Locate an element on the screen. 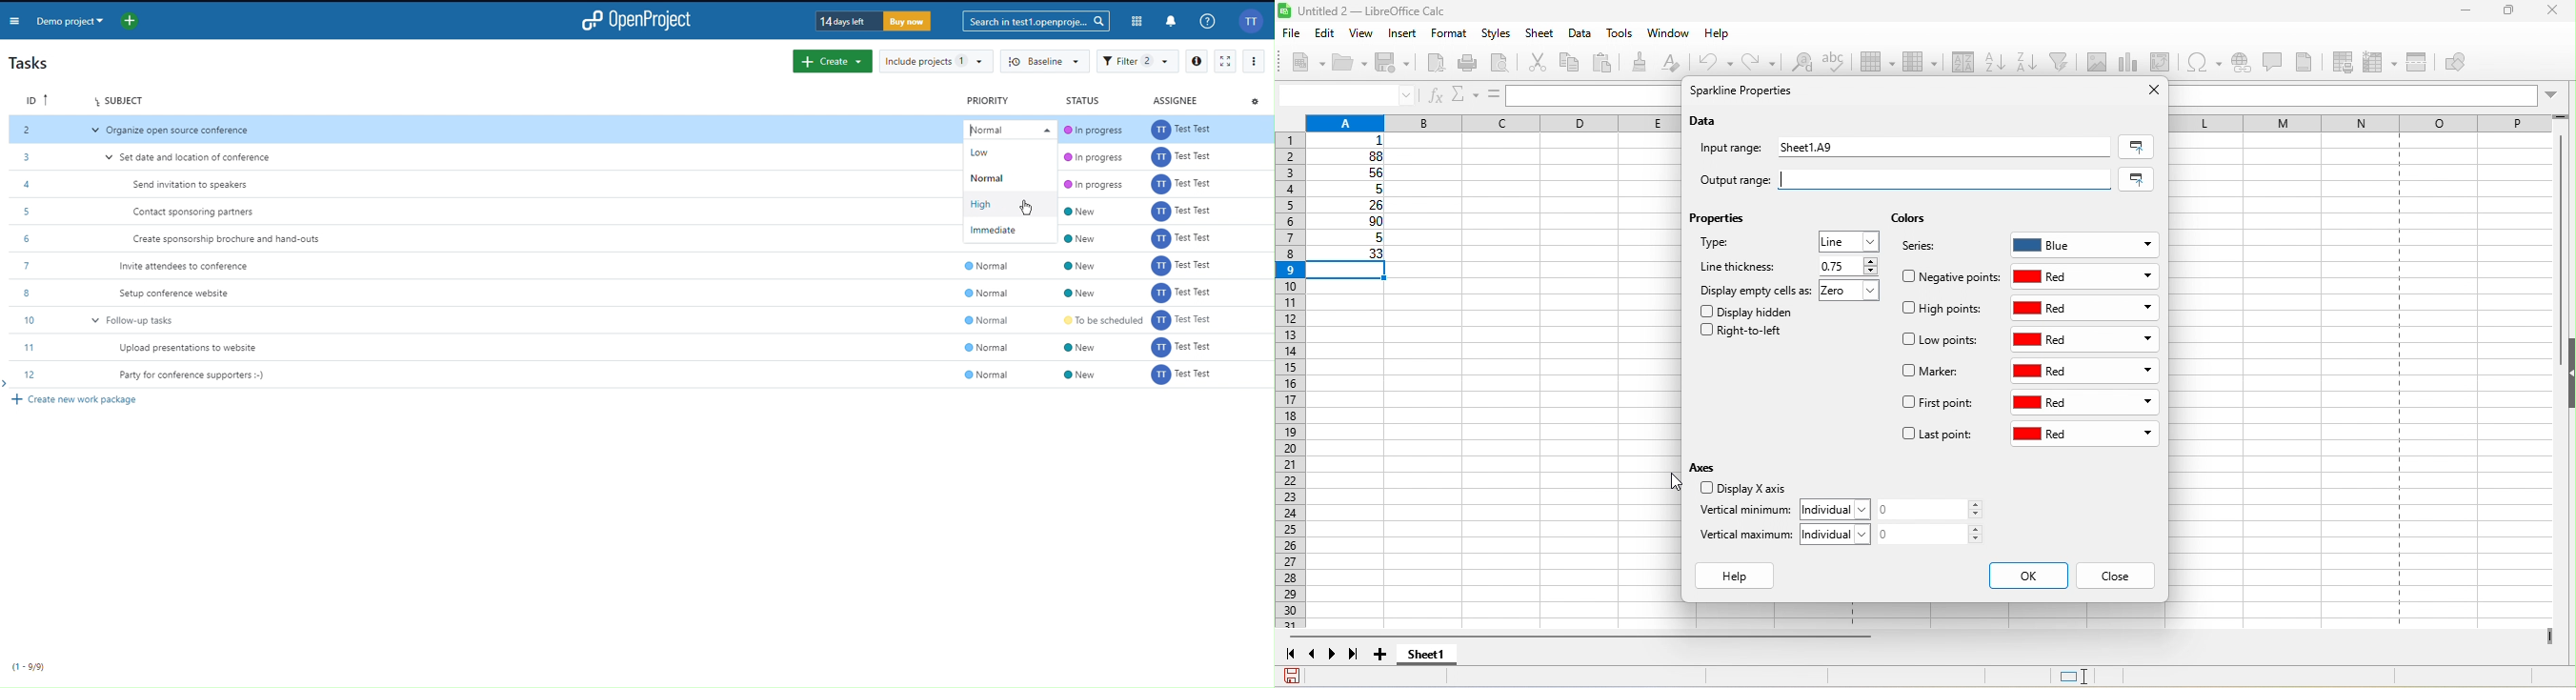 This screenshot has height=700, width=2576. Status is located at coordinates (1082, 99).